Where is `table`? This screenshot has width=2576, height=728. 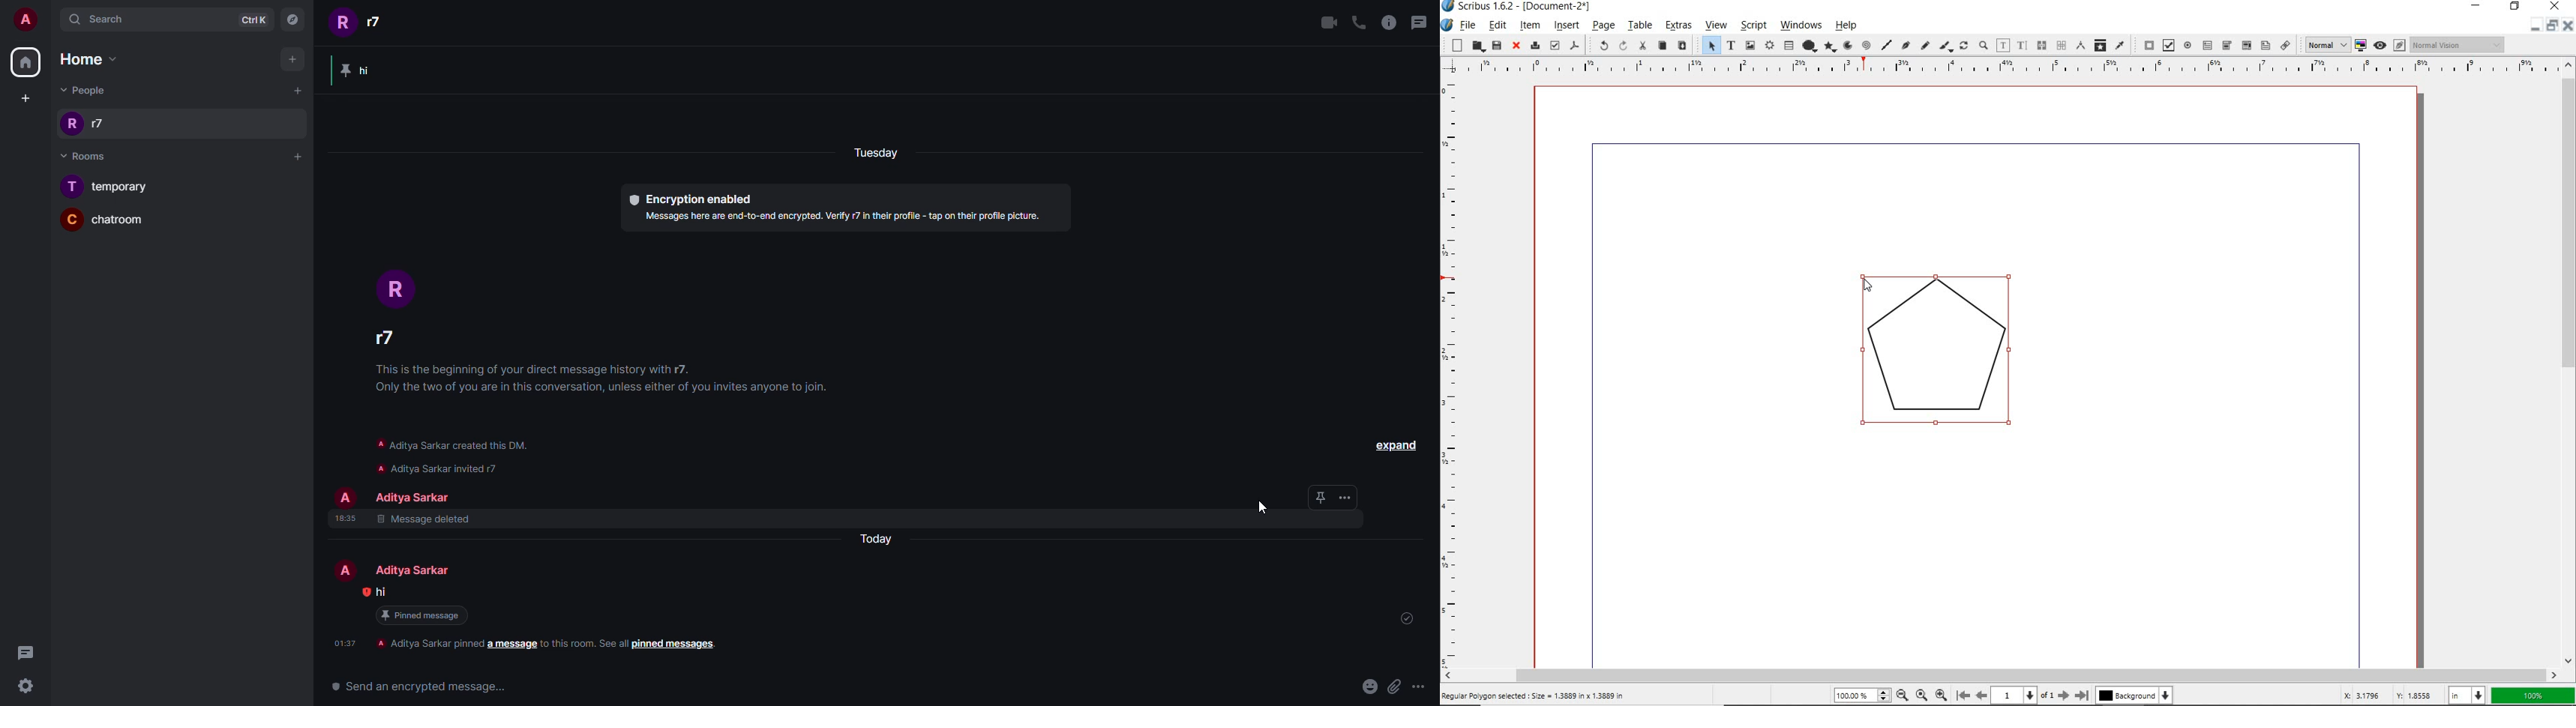
table is located at coordinates (1790, 45).